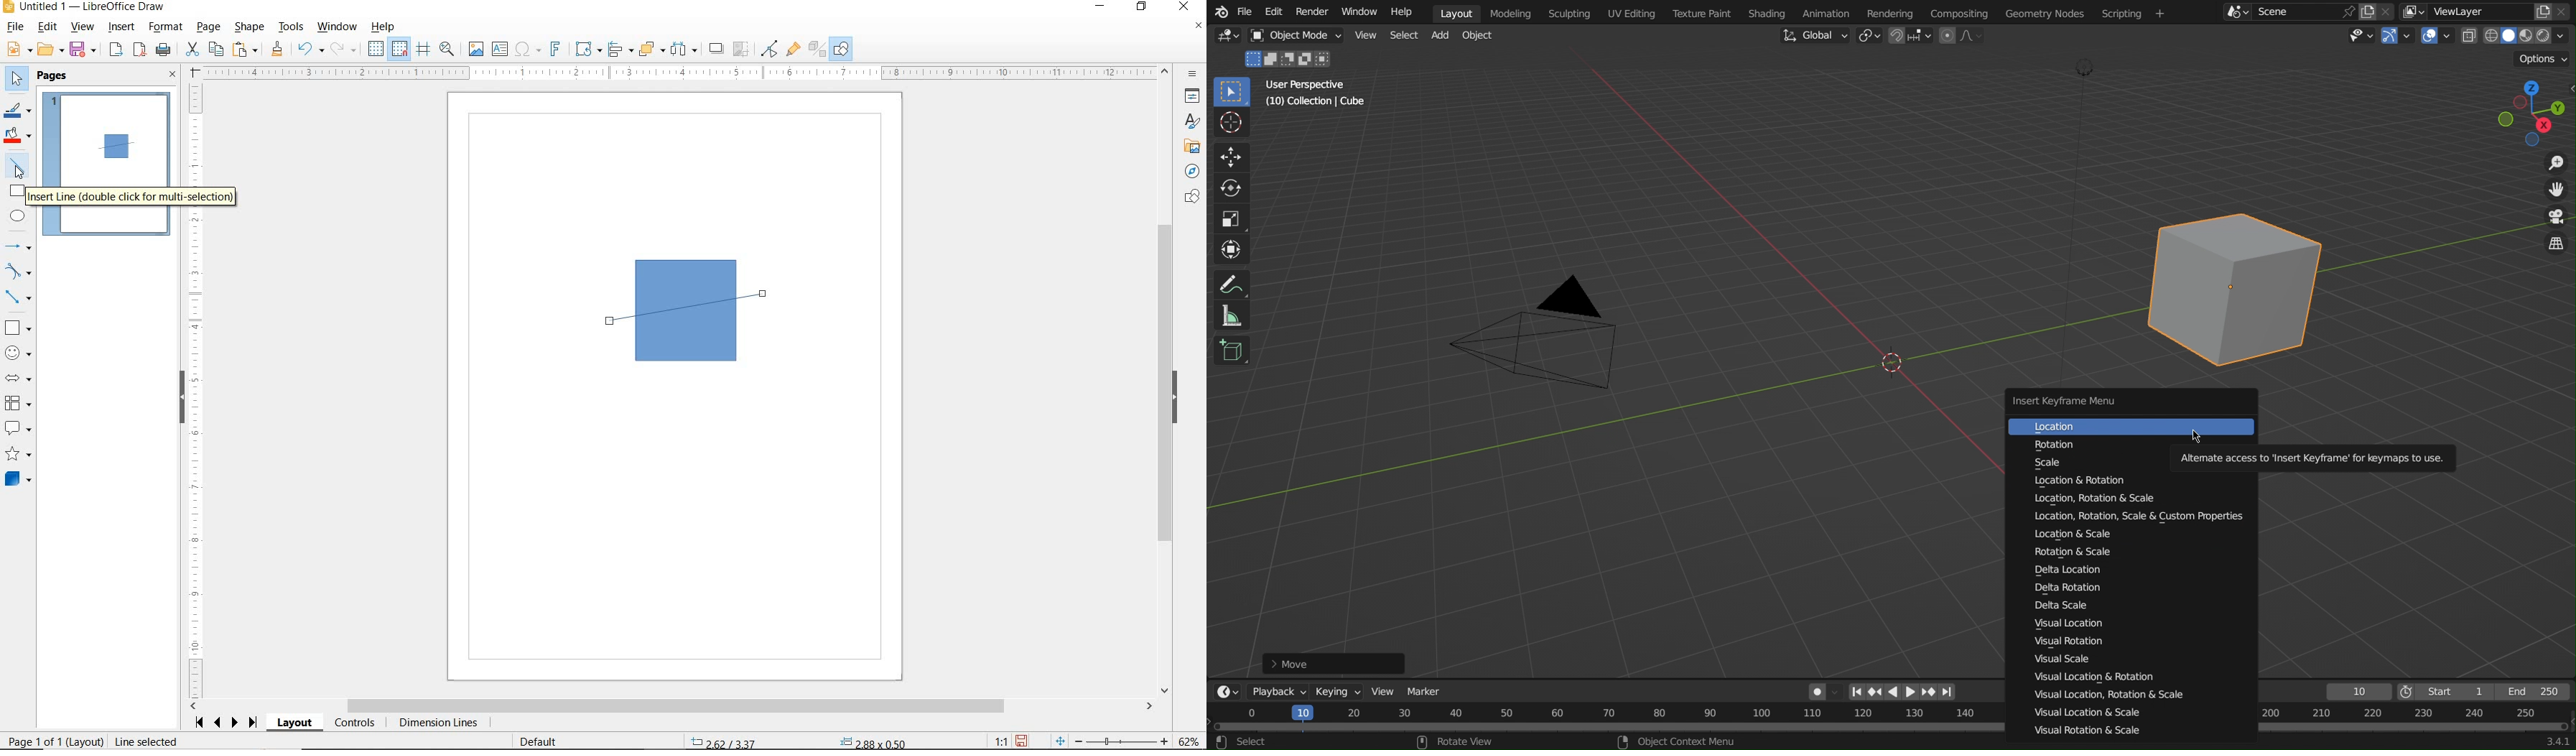 Image resolution: width=2576 pixels, height=756 pixels. Describe the element at coordinates (1192, 170) in the screenshot. I see `NAVIGATOR` at that location.